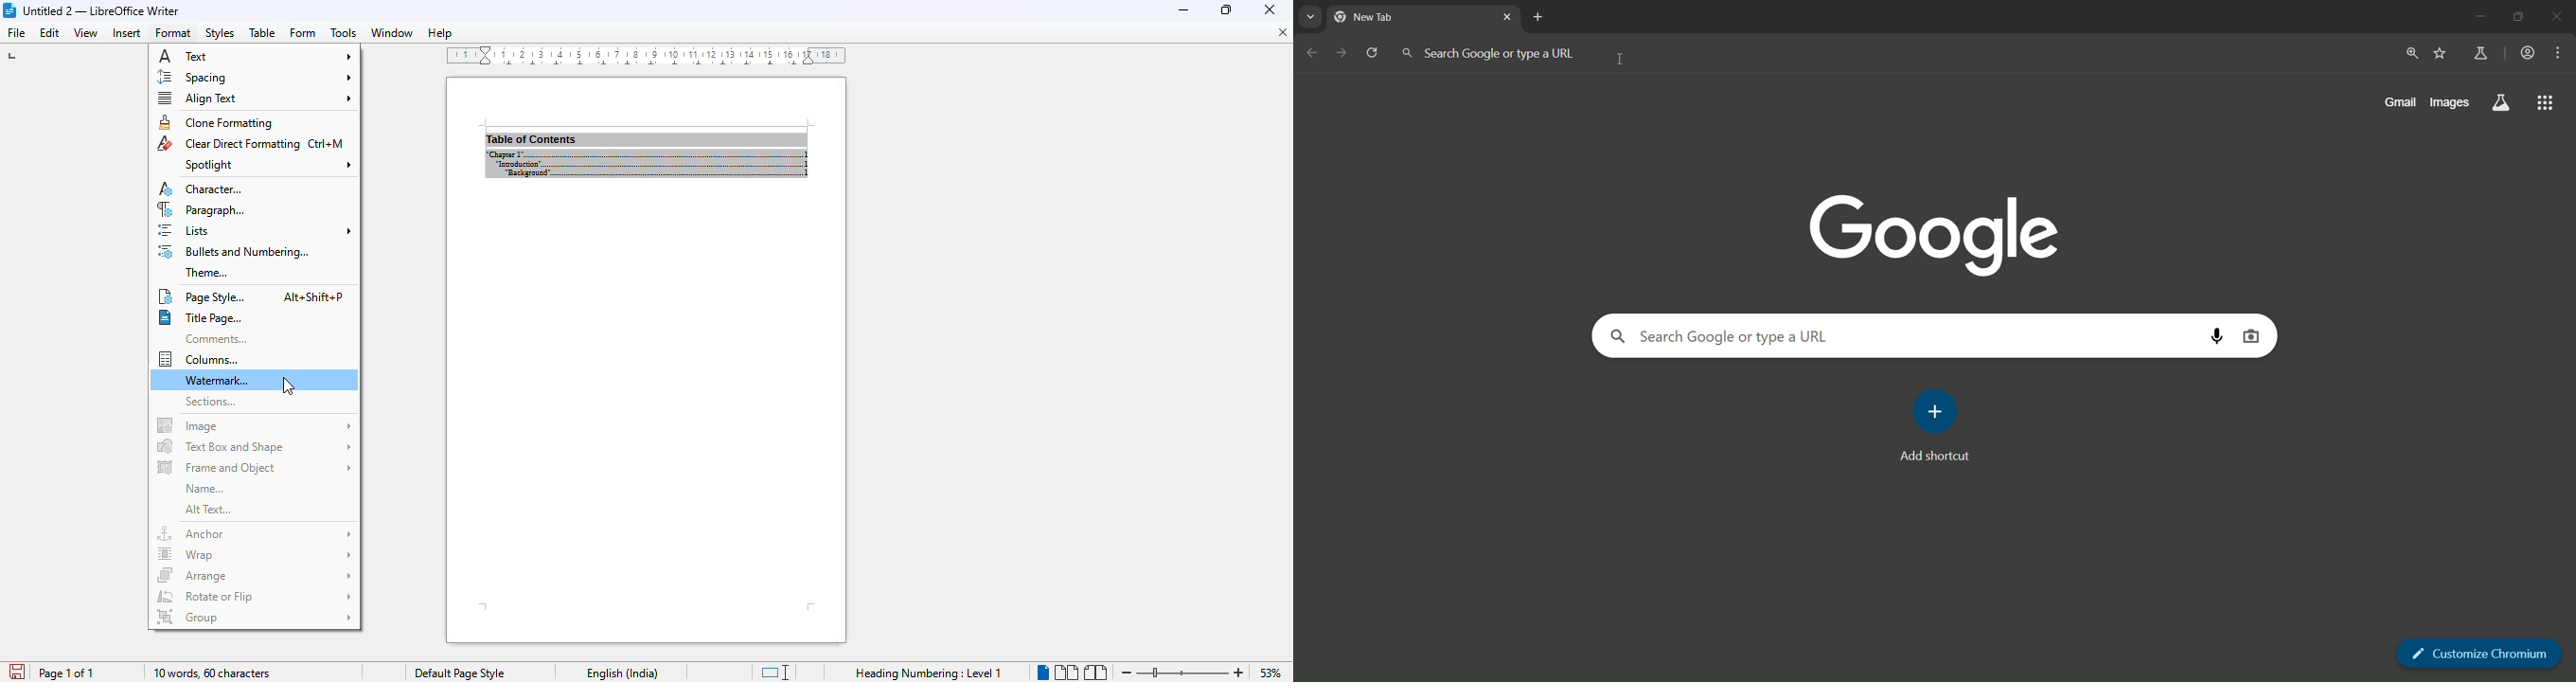 The width and height of the screenshot is (2576, 700). Describe the element at coordinates (255, 554) in the screenshot. I see `wrap` at that location.